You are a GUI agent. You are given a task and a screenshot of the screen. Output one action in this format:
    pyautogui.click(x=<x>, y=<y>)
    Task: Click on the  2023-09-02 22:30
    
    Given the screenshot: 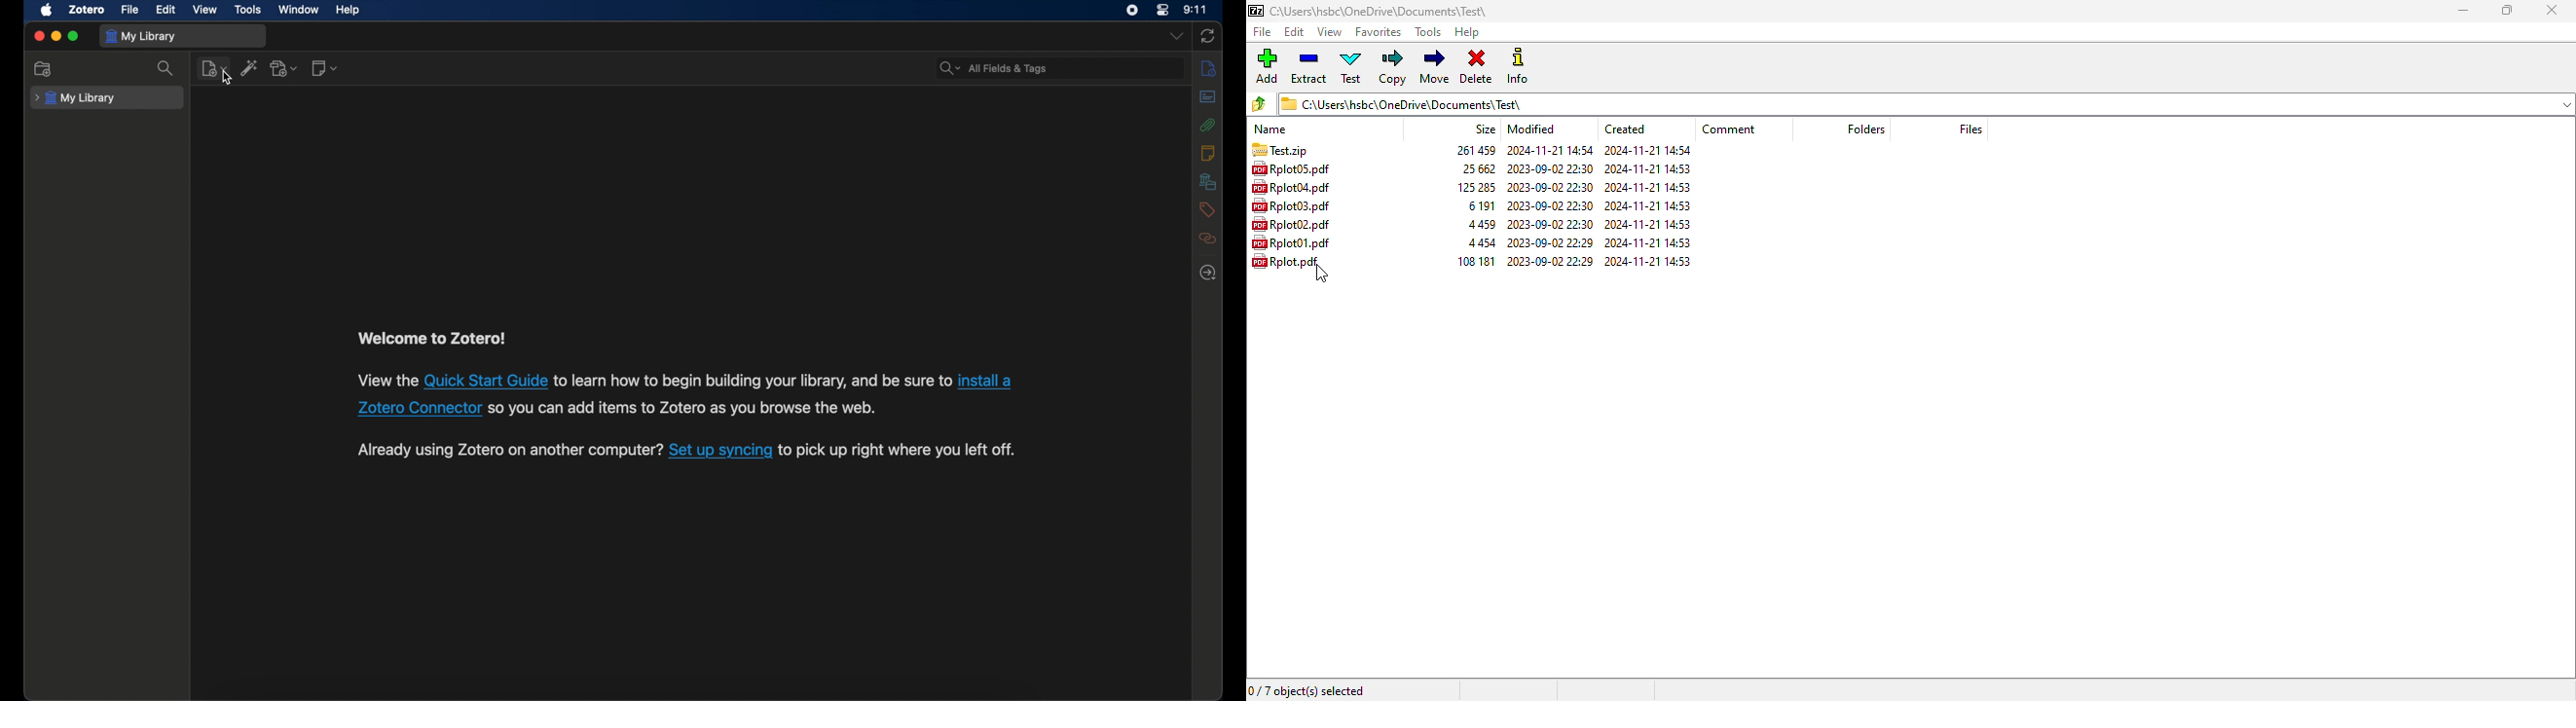 What is the action you would take?
    pyautogui.click(x=1546, y=189)
    